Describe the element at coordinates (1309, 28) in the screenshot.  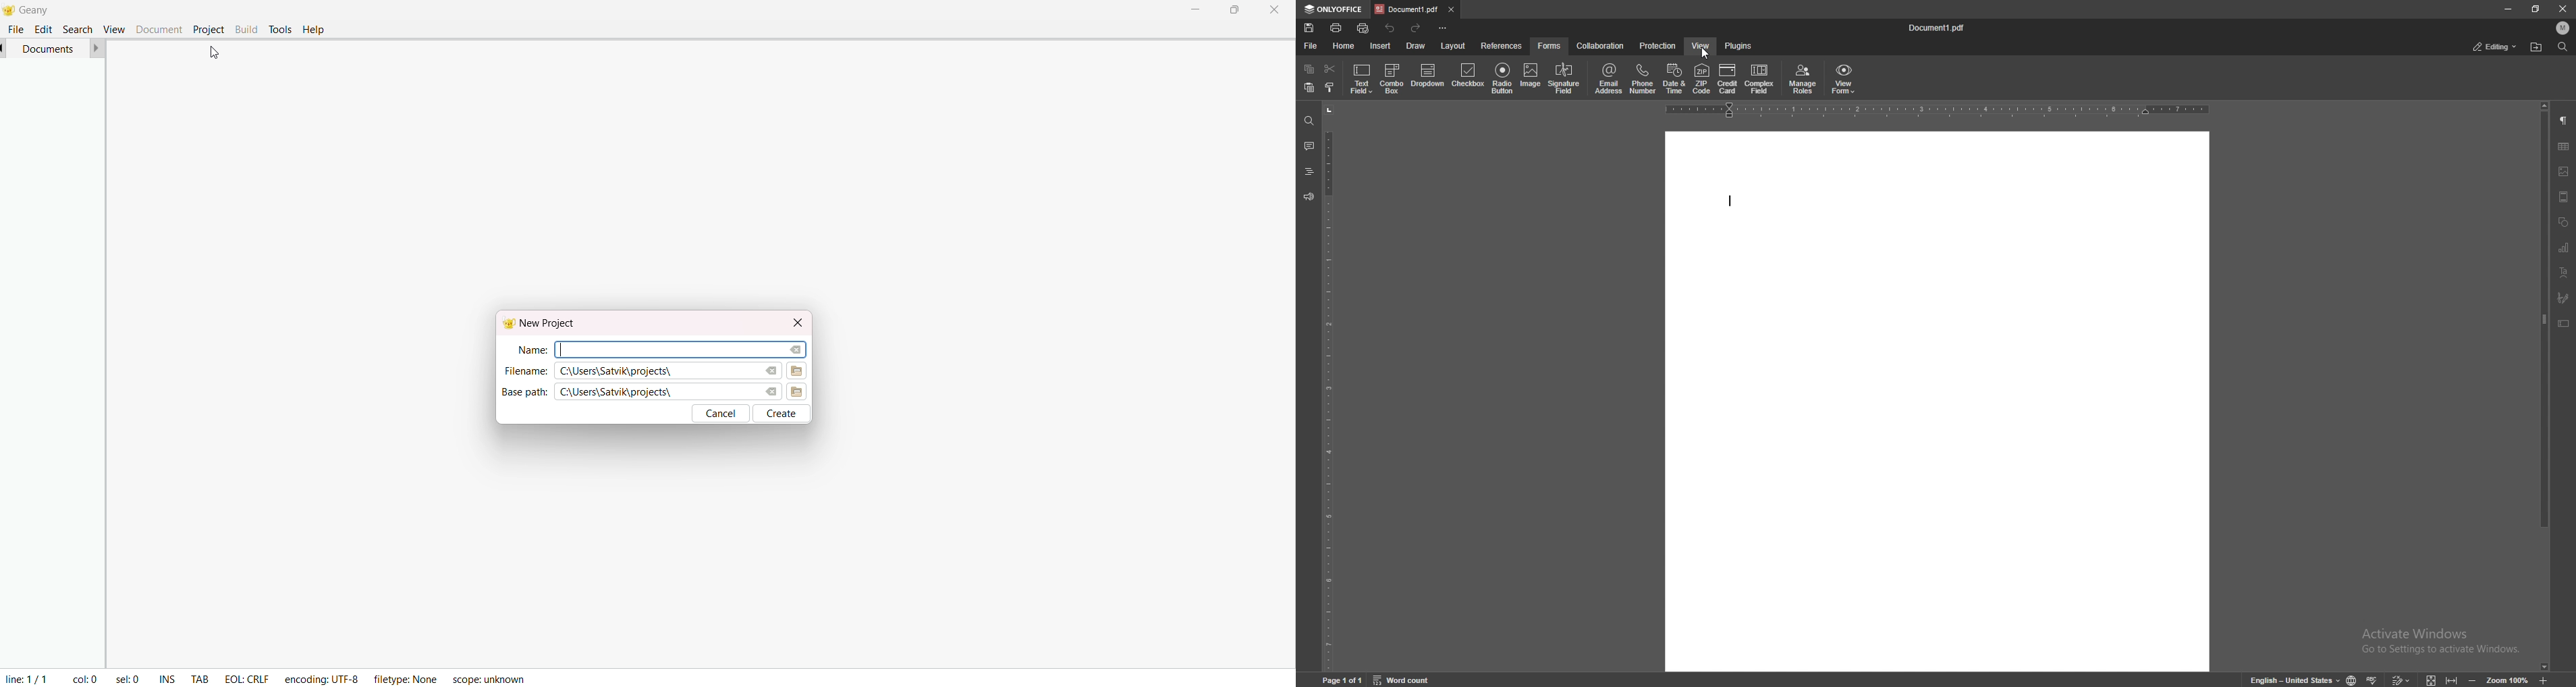
I see `save` at that location.